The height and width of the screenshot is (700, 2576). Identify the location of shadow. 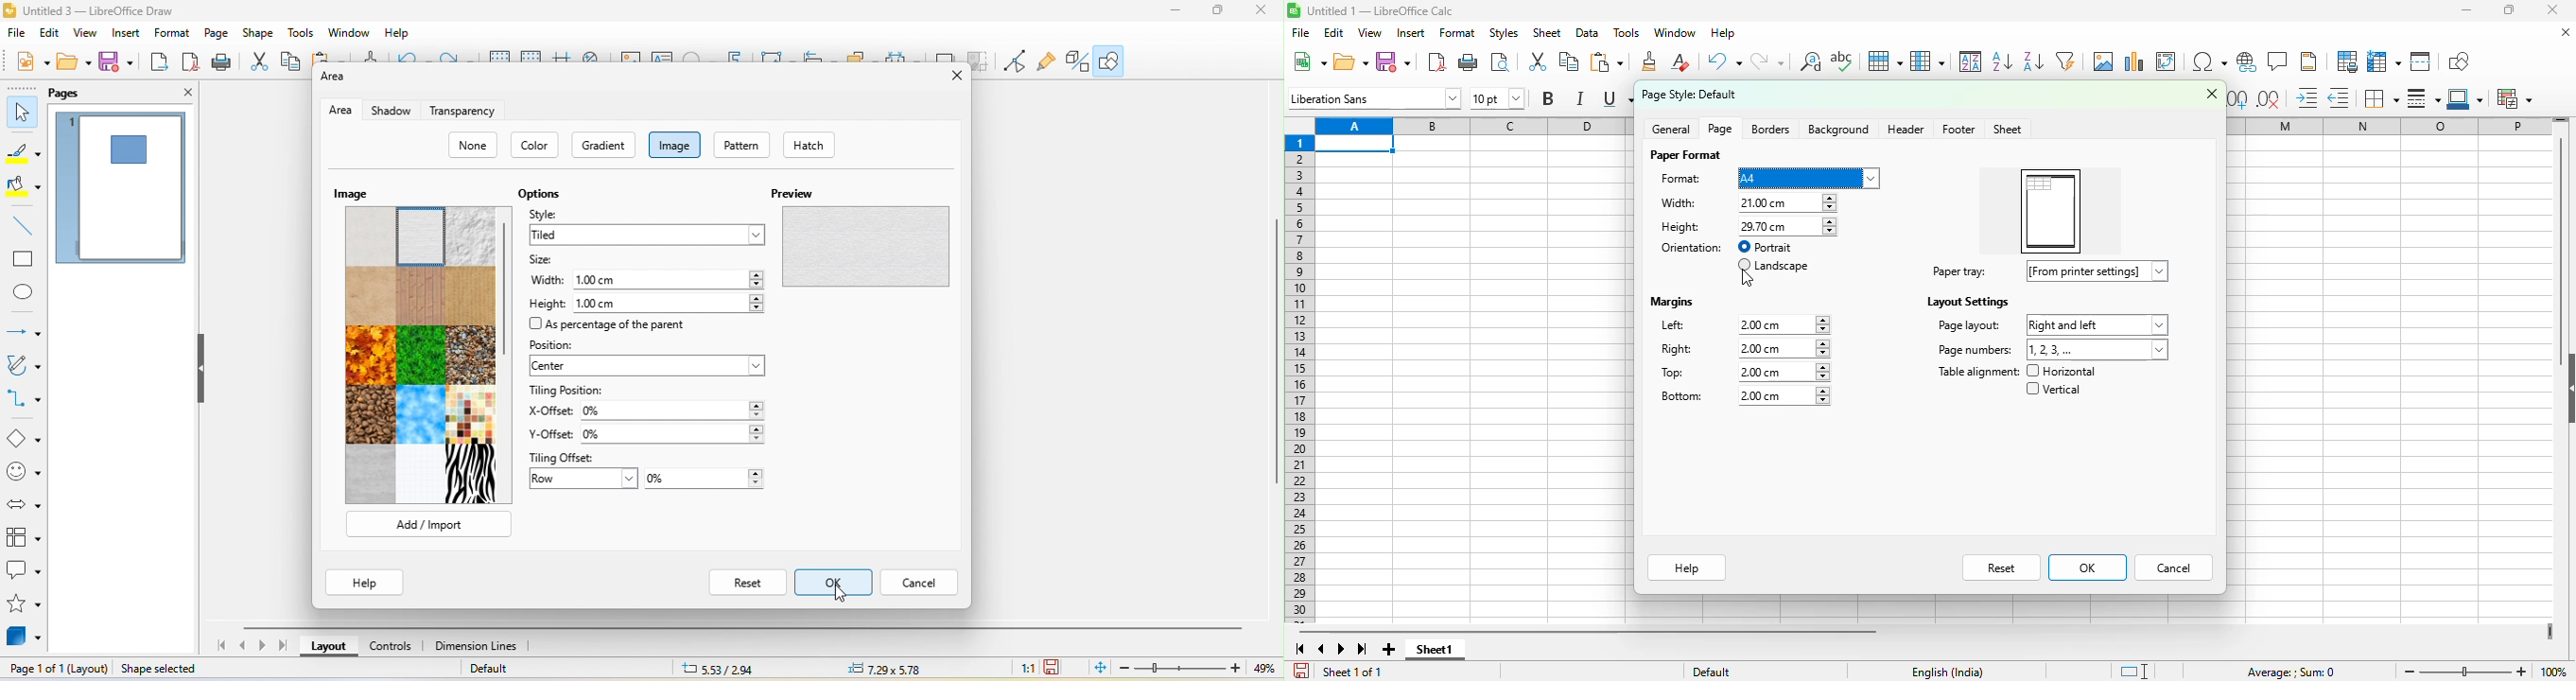
(394, 112).